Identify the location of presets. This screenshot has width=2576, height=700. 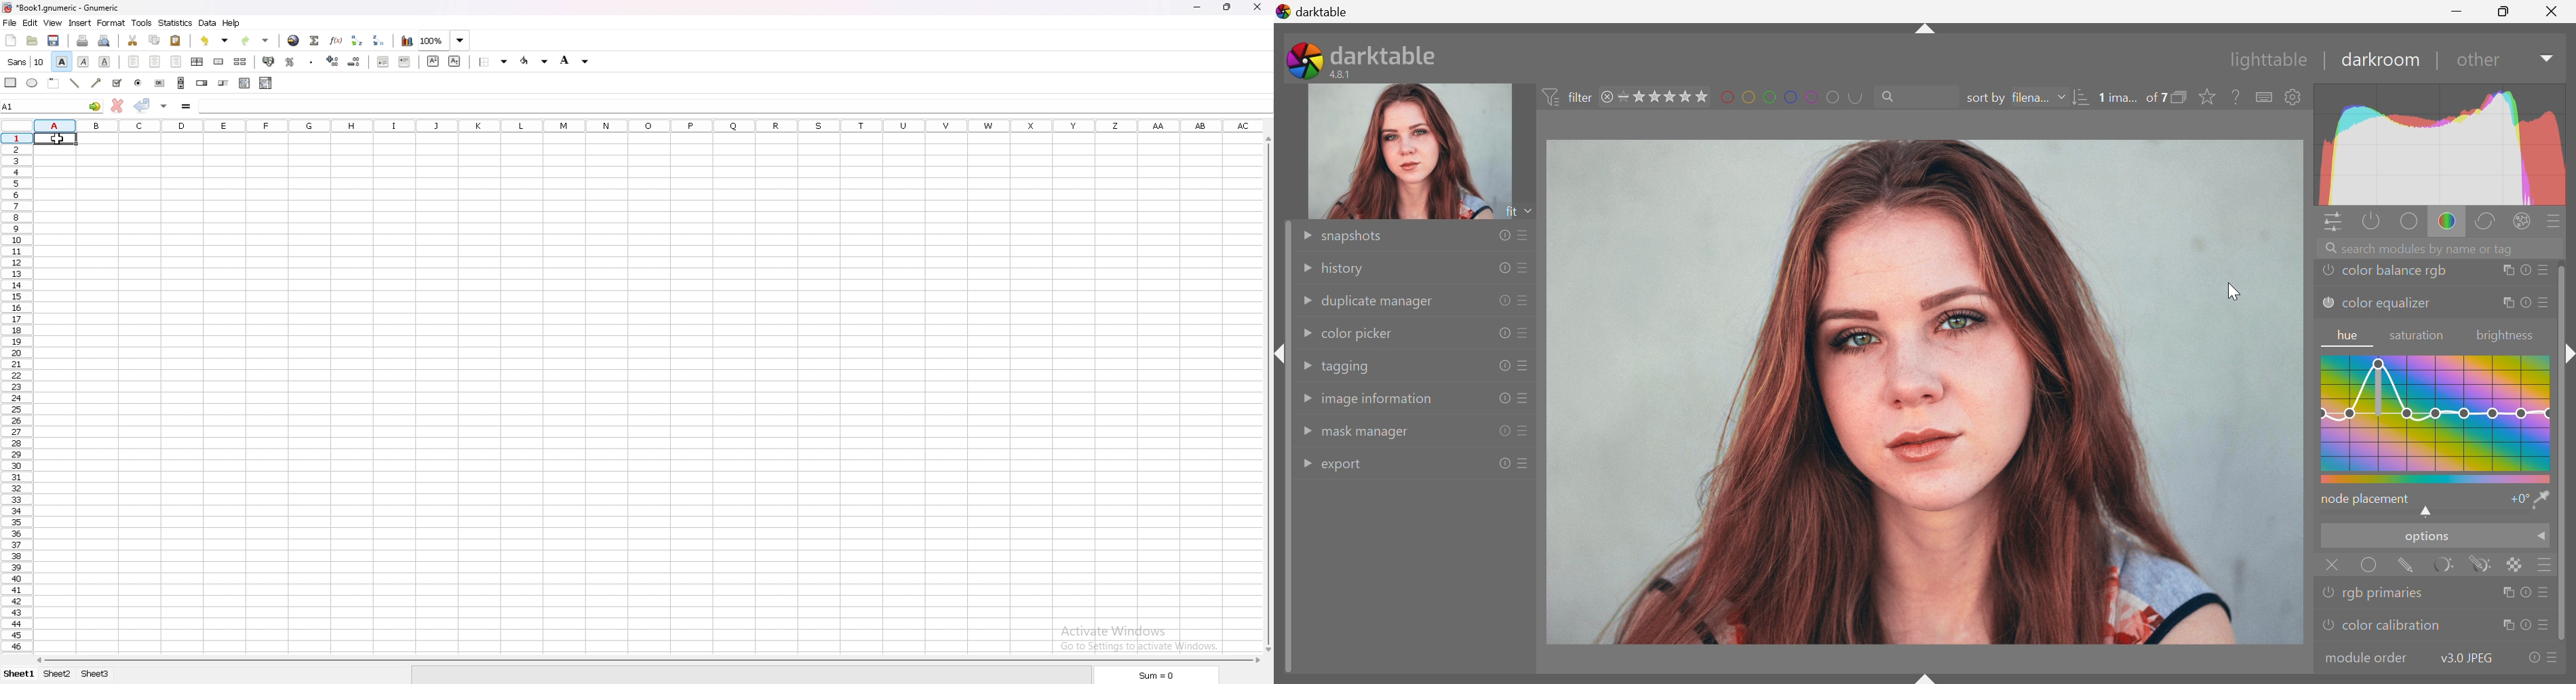
(1525, 335).